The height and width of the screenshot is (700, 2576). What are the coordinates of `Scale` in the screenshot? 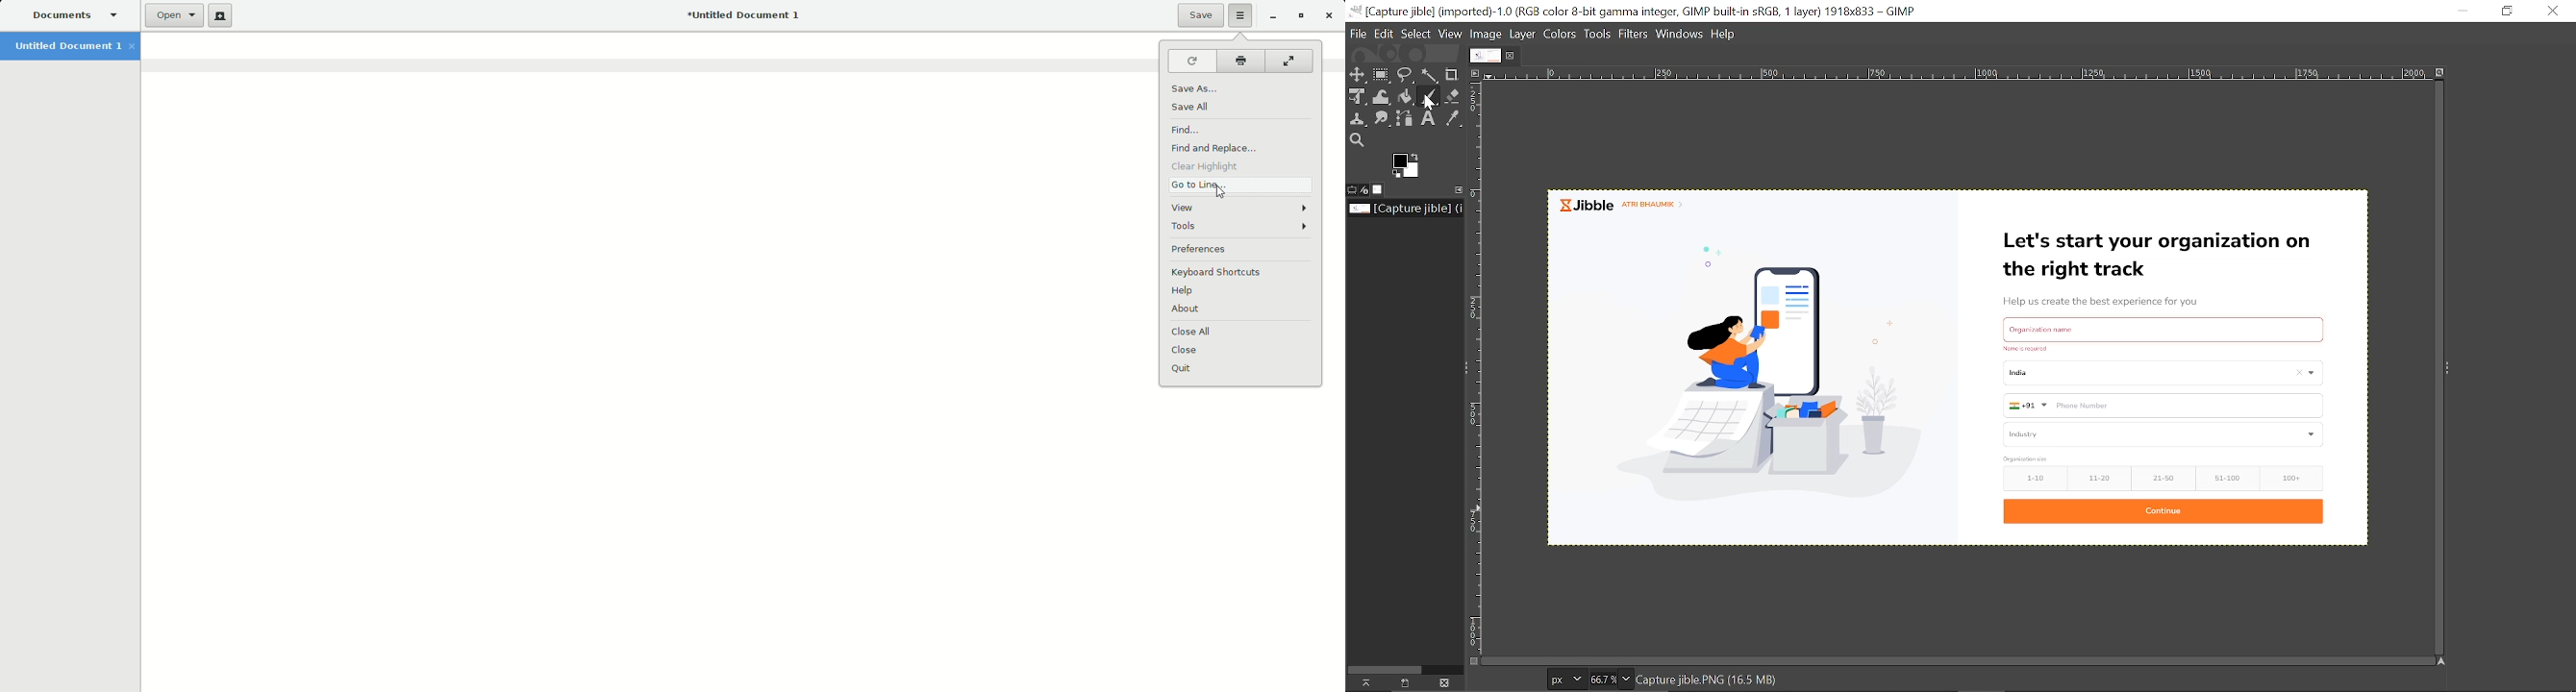 It's located at (1960, 75).